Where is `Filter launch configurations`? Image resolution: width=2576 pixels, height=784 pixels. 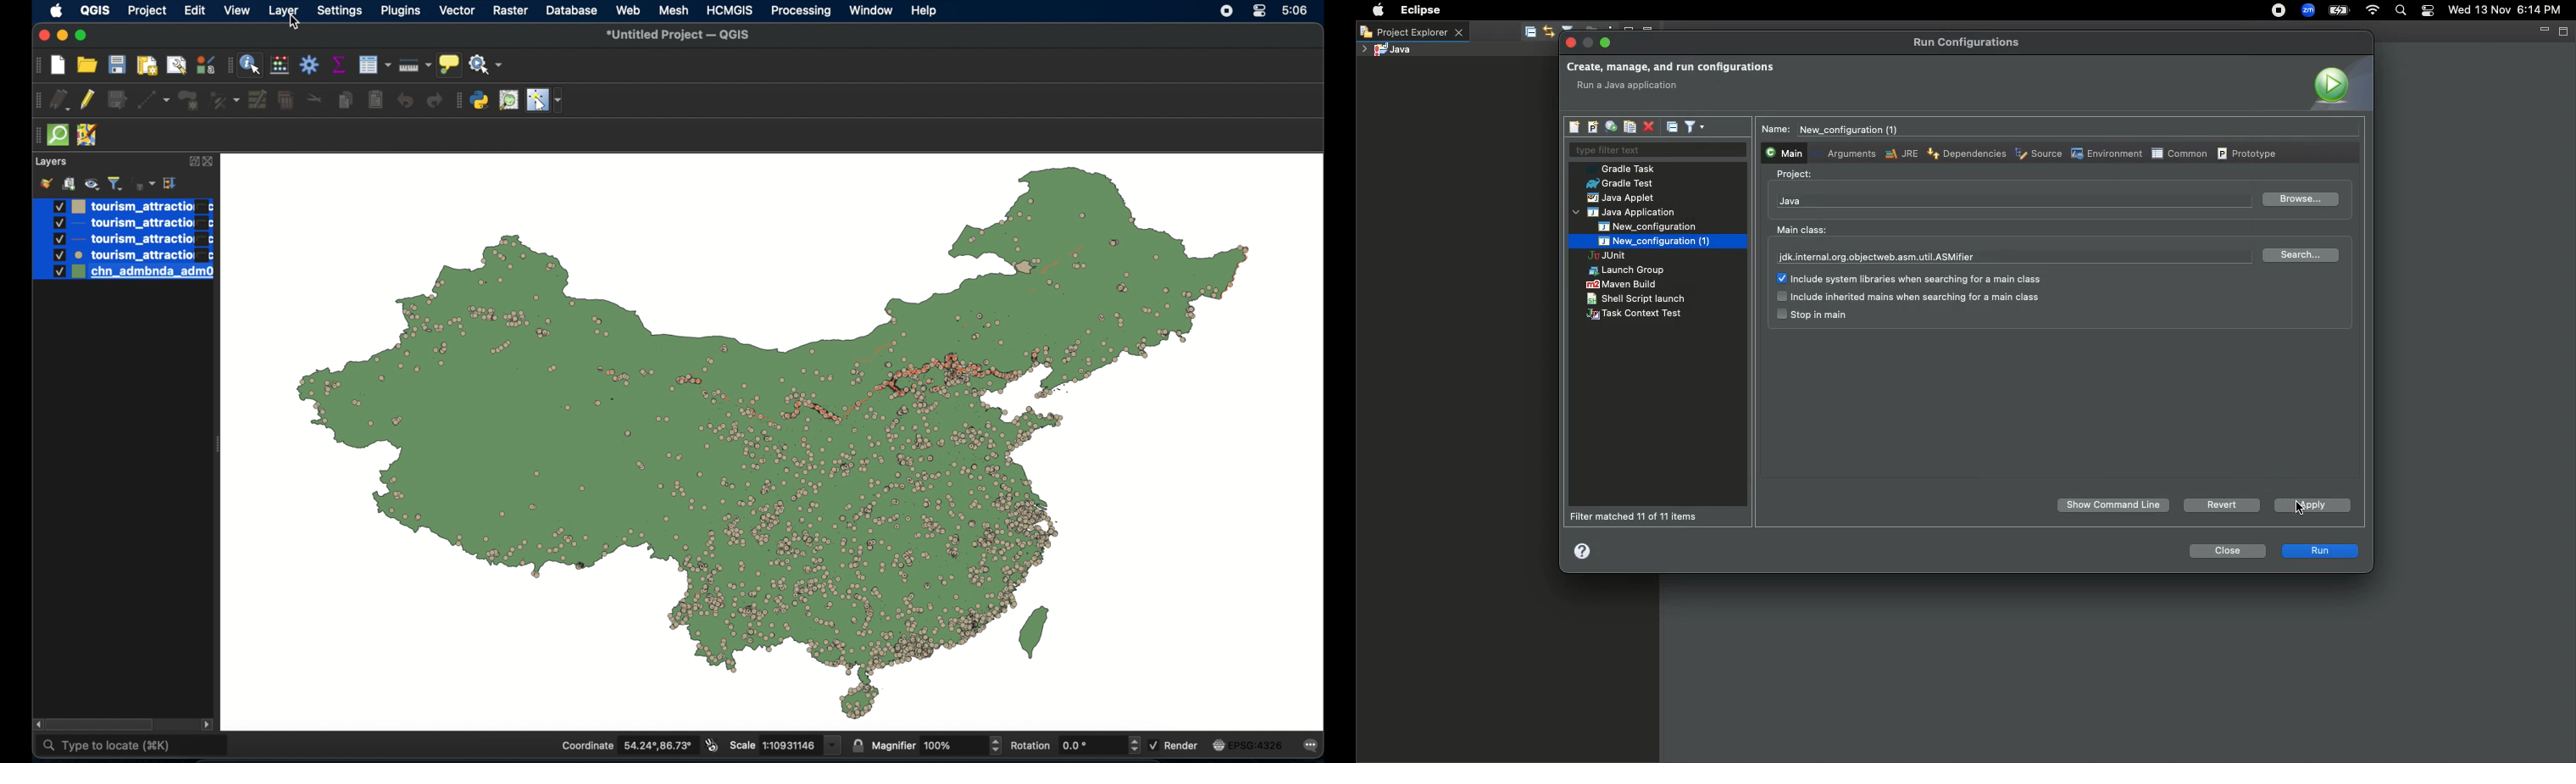 Filter launch configurations is located at coordinates (1694, 125).